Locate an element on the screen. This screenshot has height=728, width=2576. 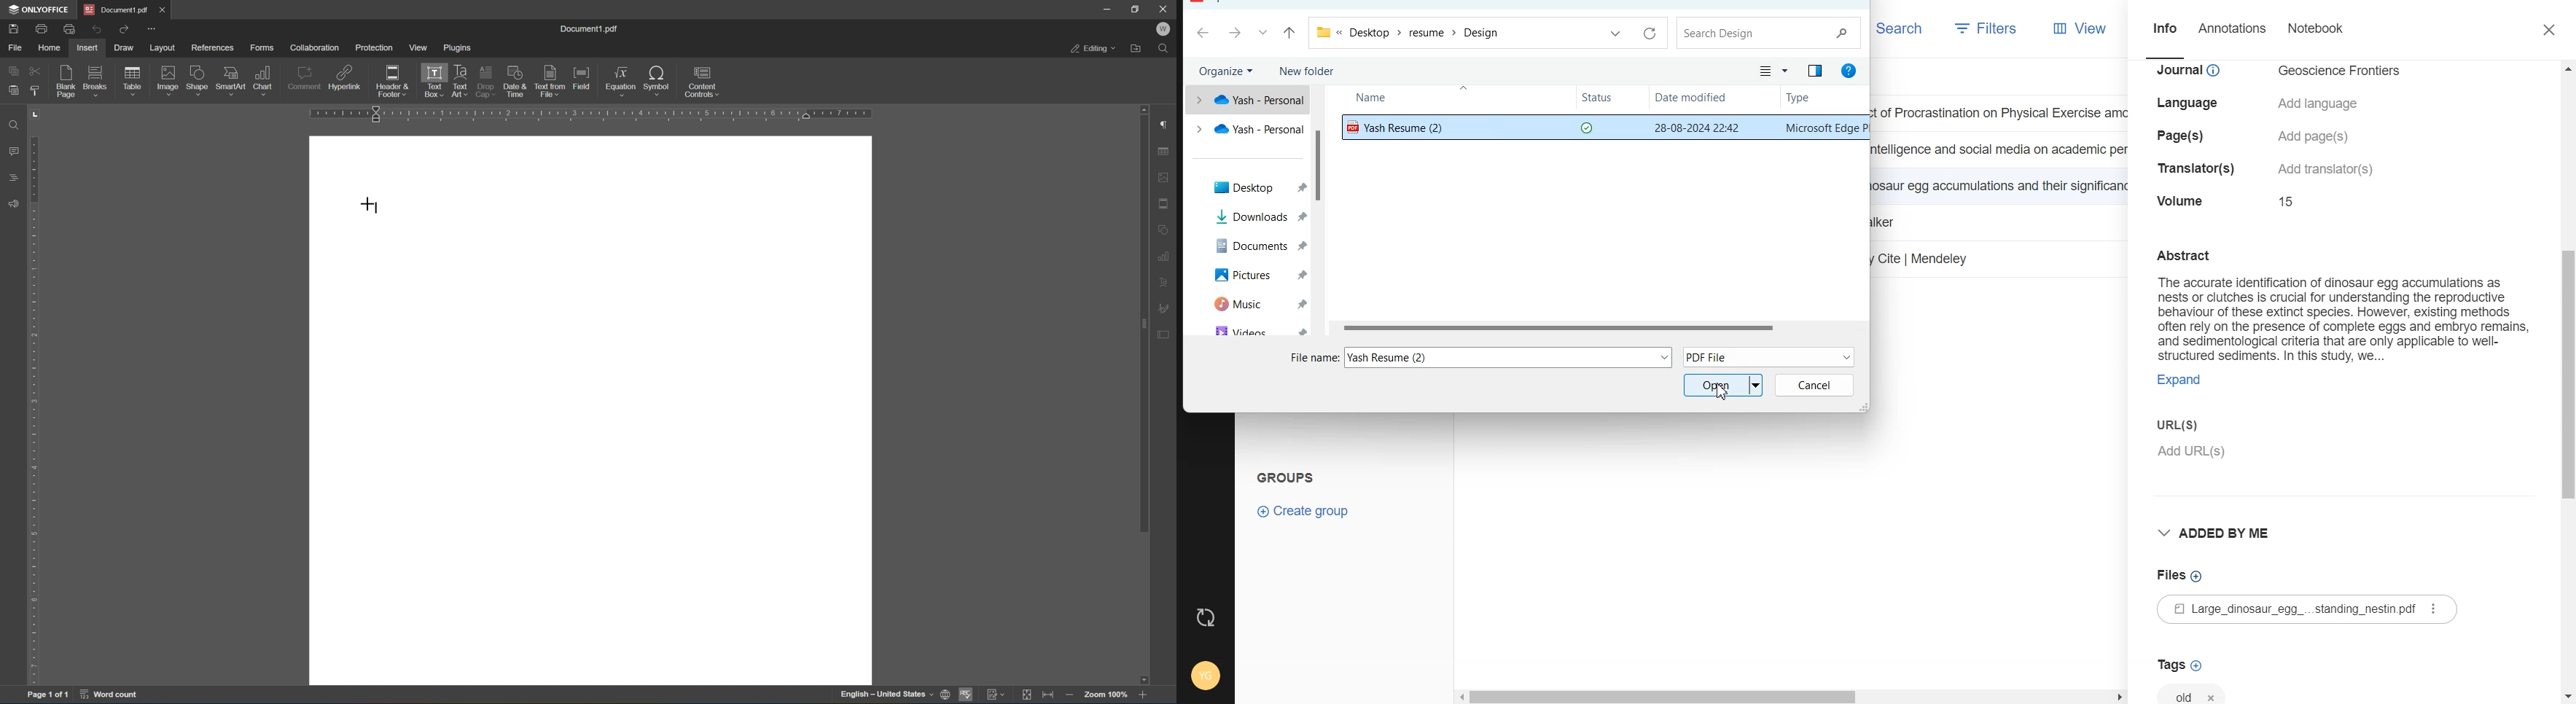
File is located at coordinates (16, 49).